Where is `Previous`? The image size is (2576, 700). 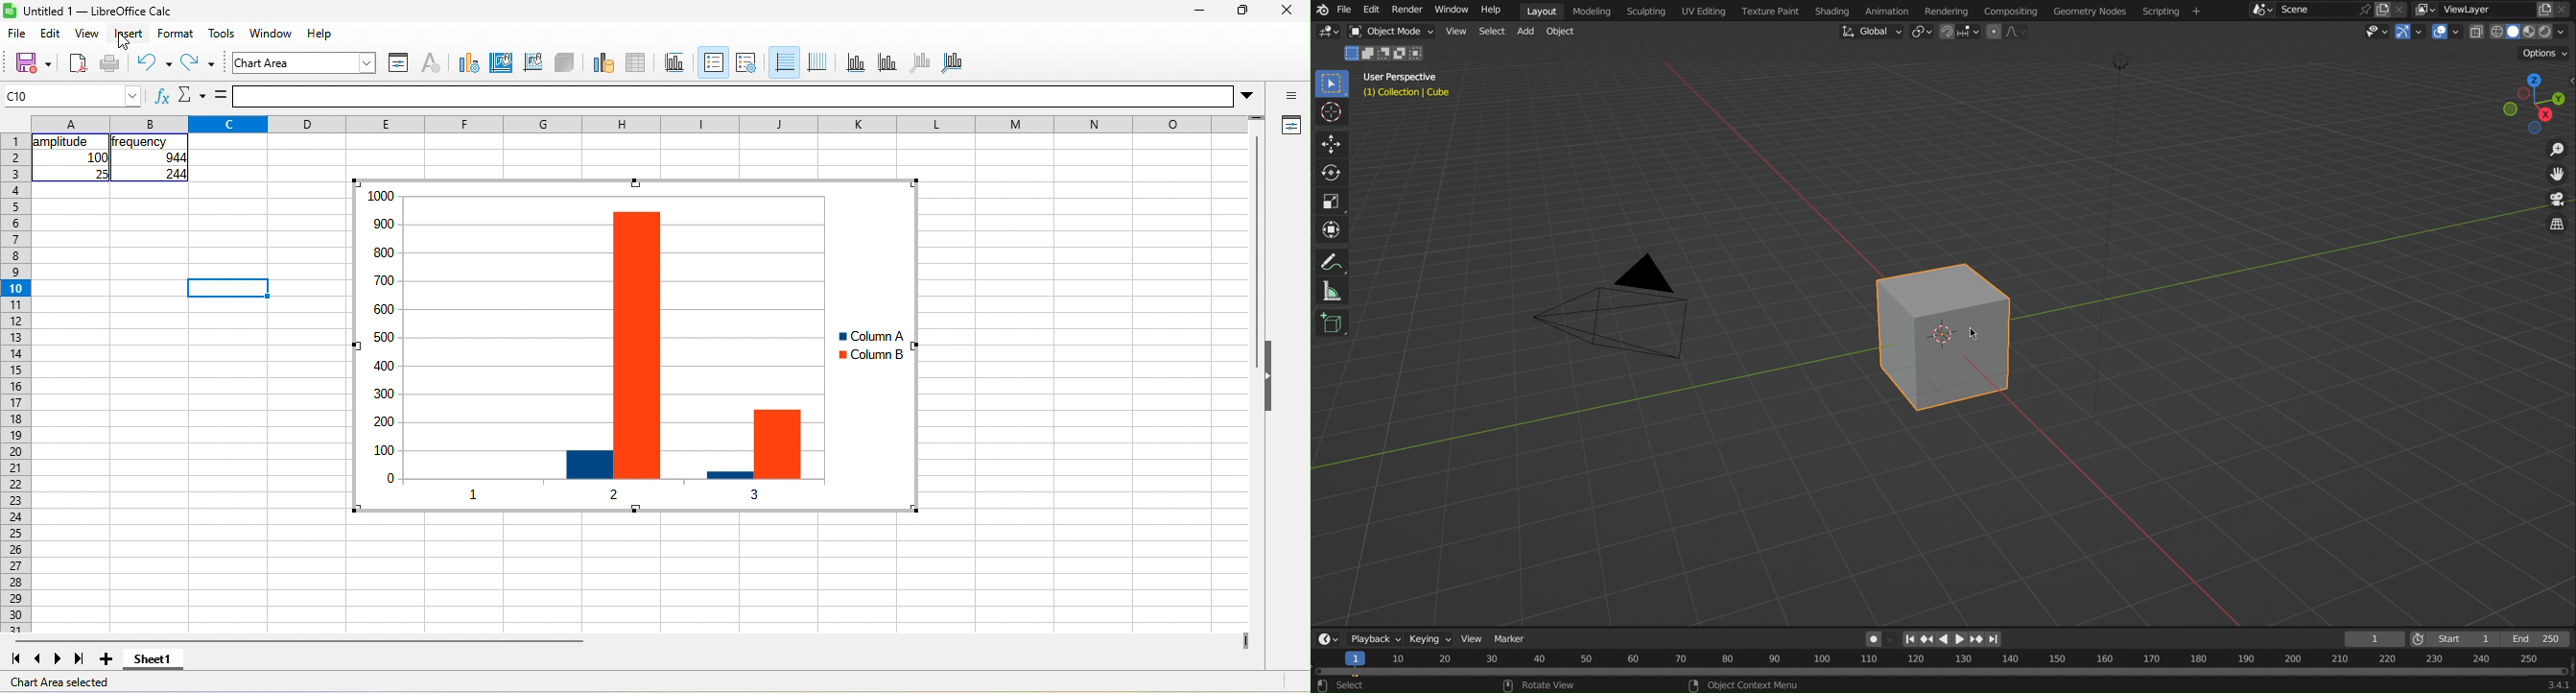 Previous is located at coordinates (1927, 639).